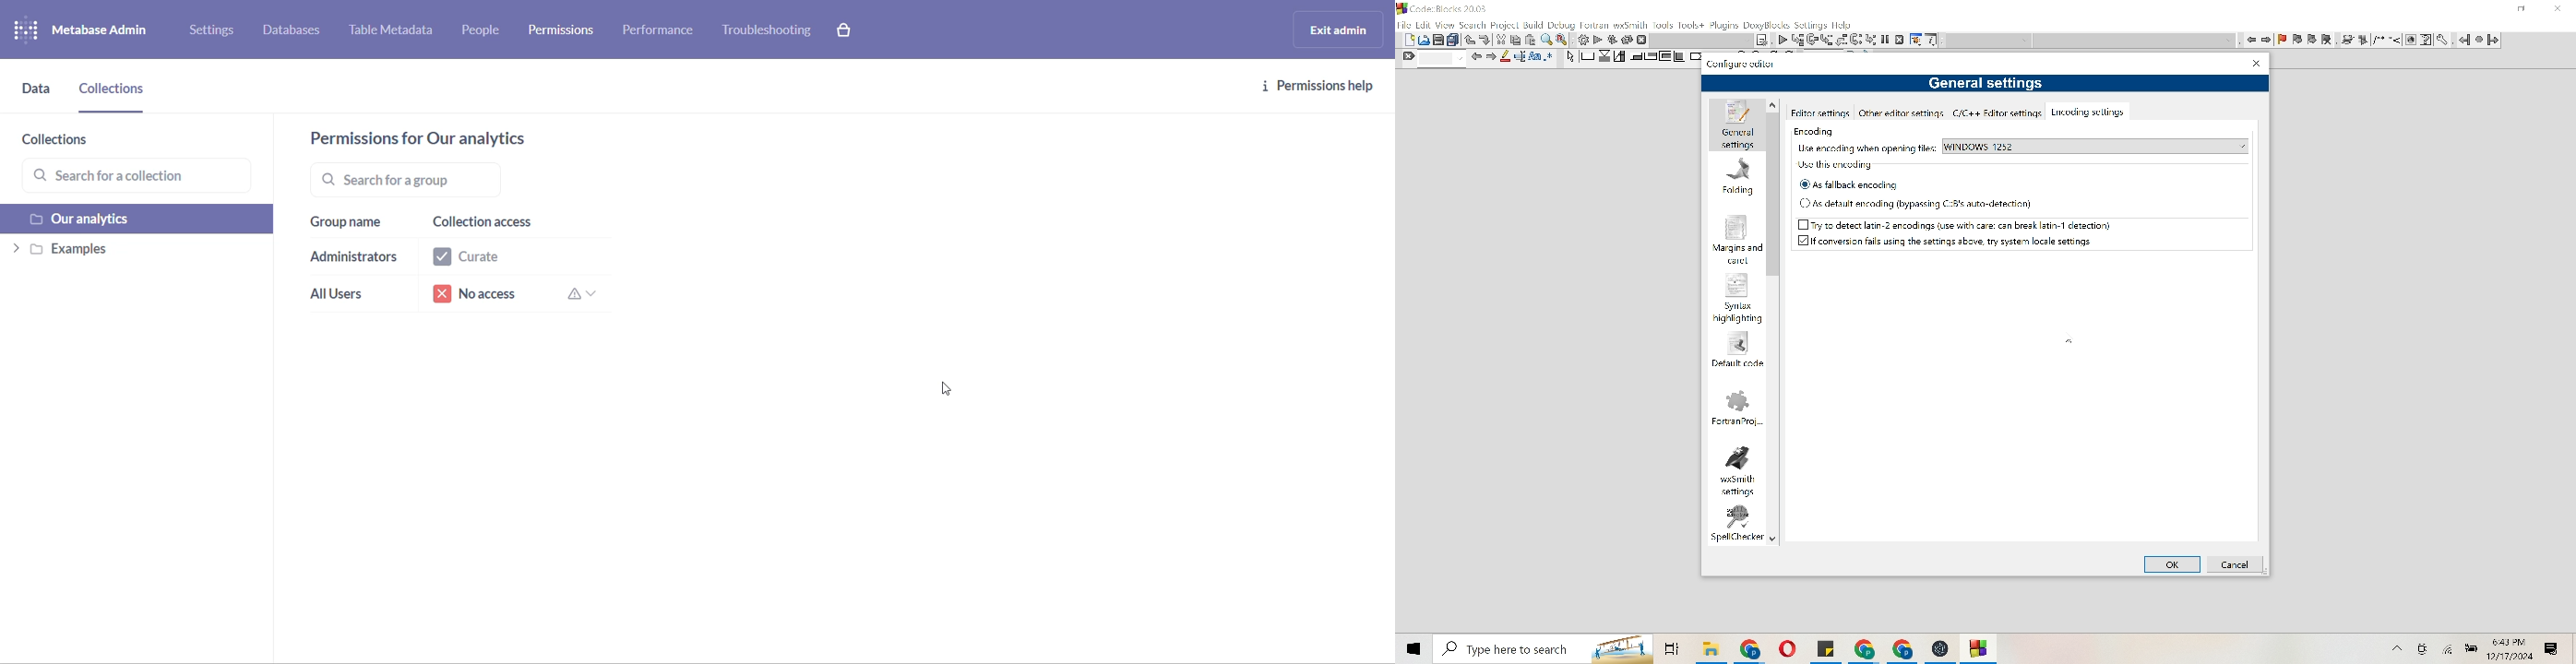 The image size is (2576, 672). What do you see at coordinates (2513, 649) in the screenshot?
I see `Time and date` at bounding box center [2513, 649].